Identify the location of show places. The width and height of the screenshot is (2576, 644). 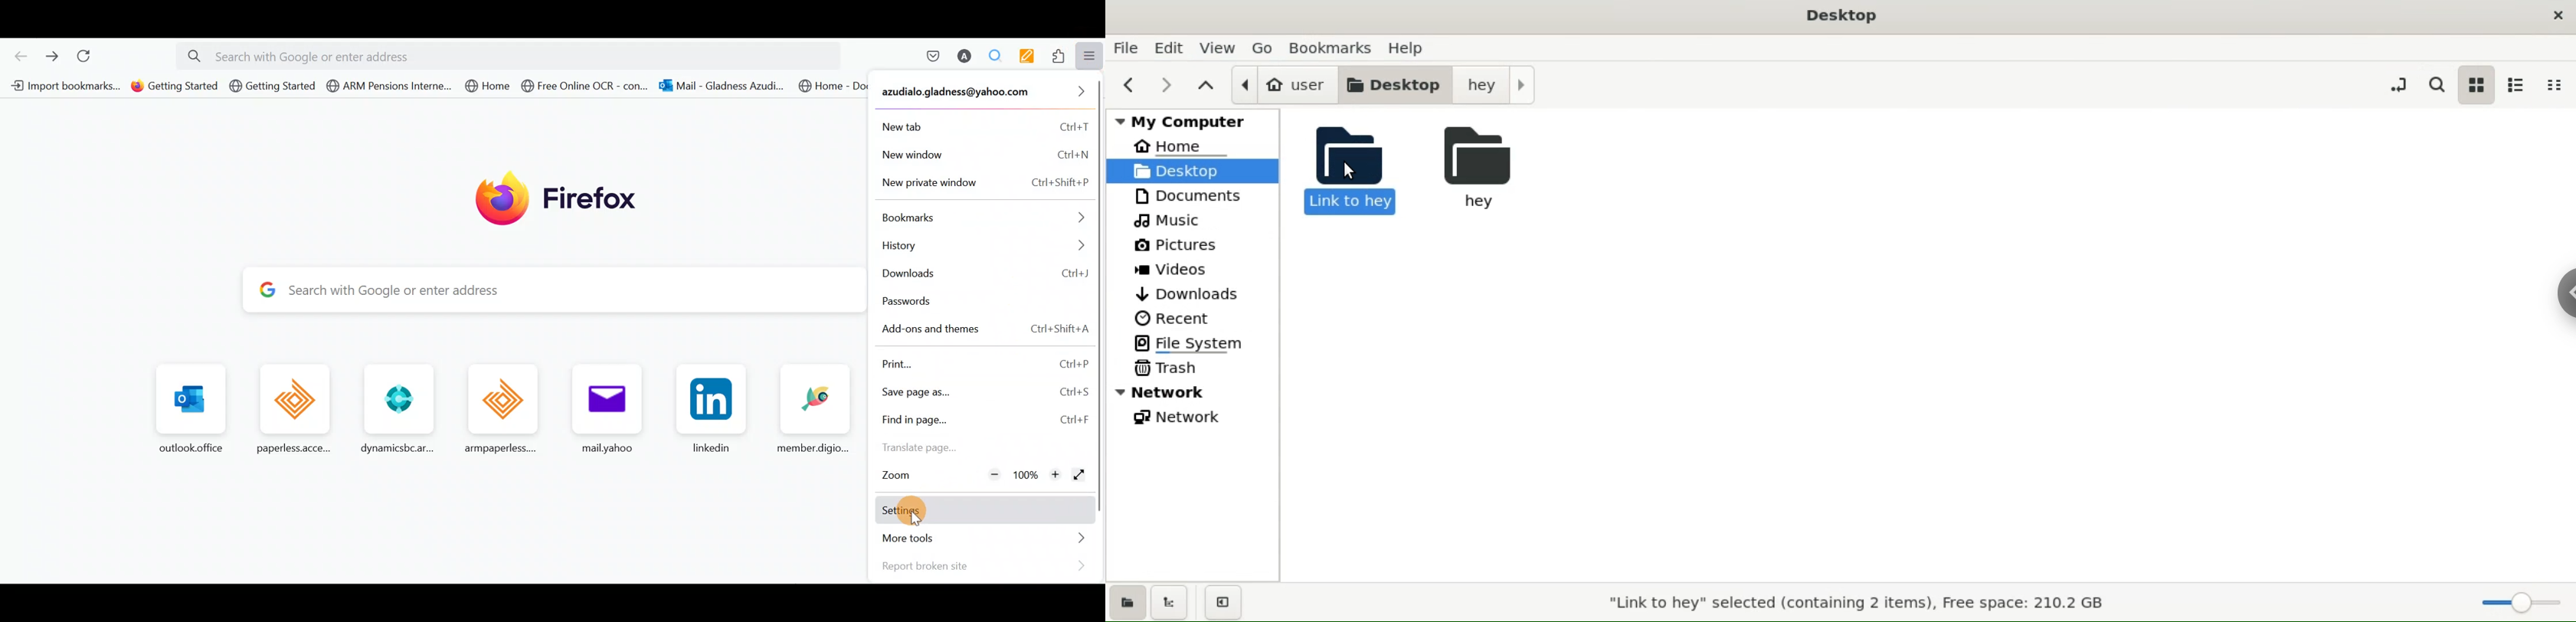
(1128, 605).